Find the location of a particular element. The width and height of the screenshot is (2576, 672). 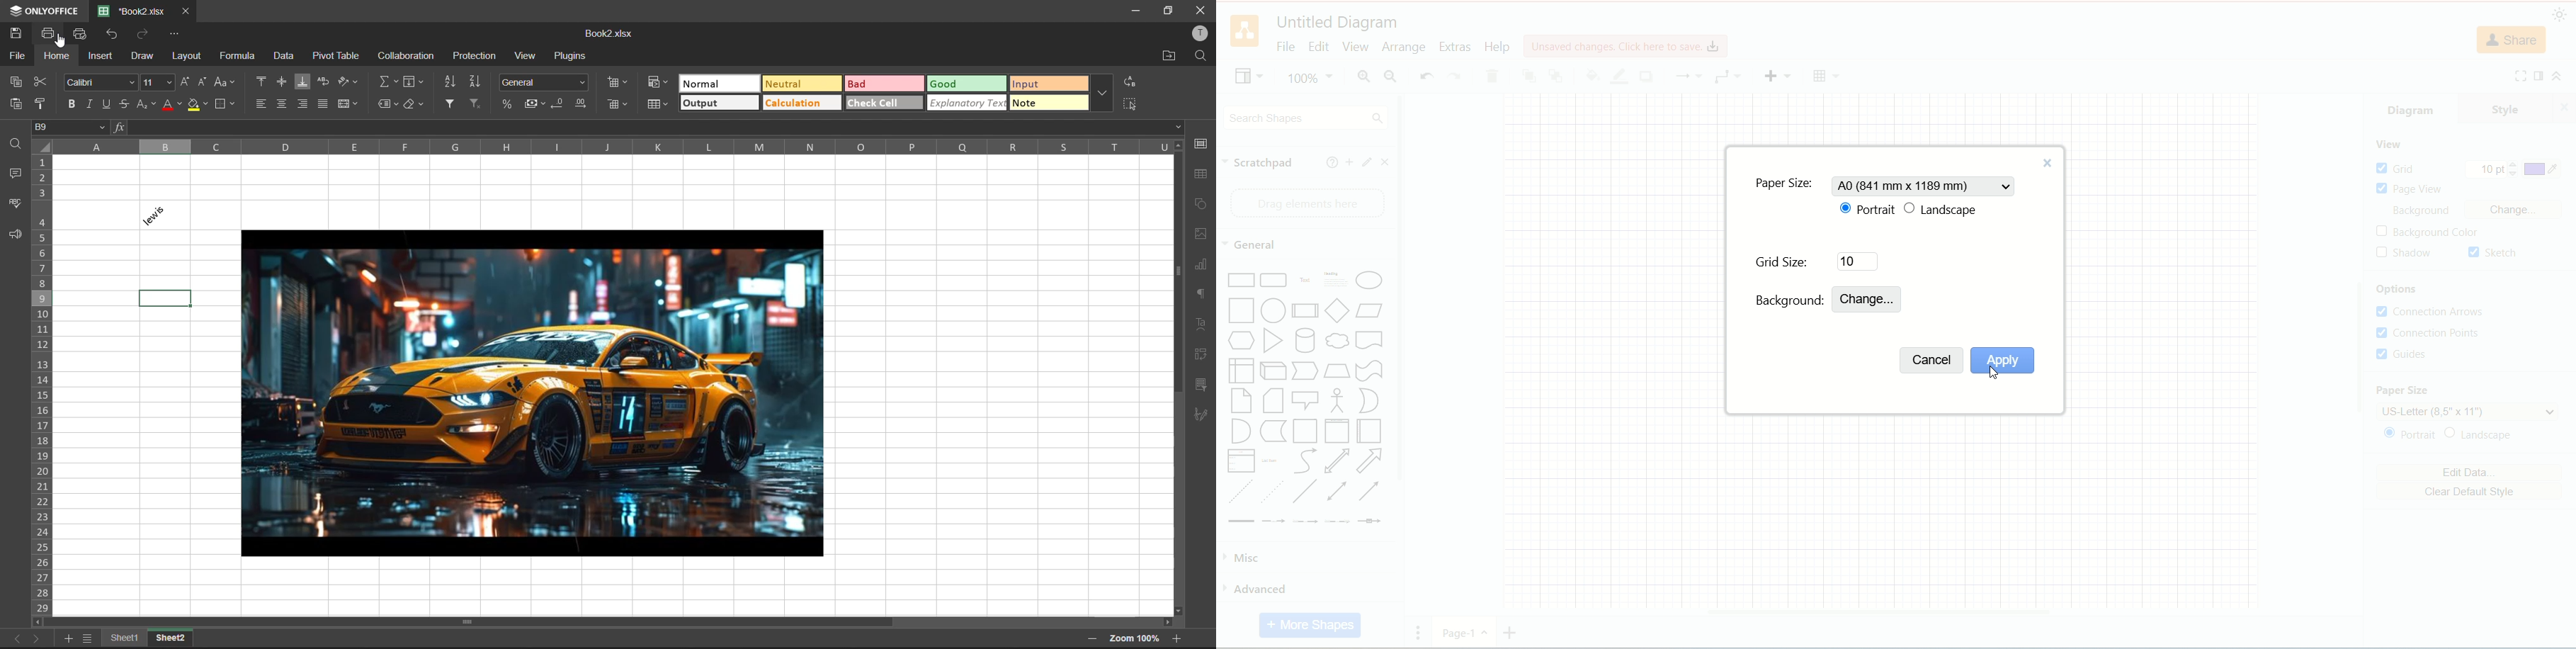

accounting is located at coordinates (533, 103).